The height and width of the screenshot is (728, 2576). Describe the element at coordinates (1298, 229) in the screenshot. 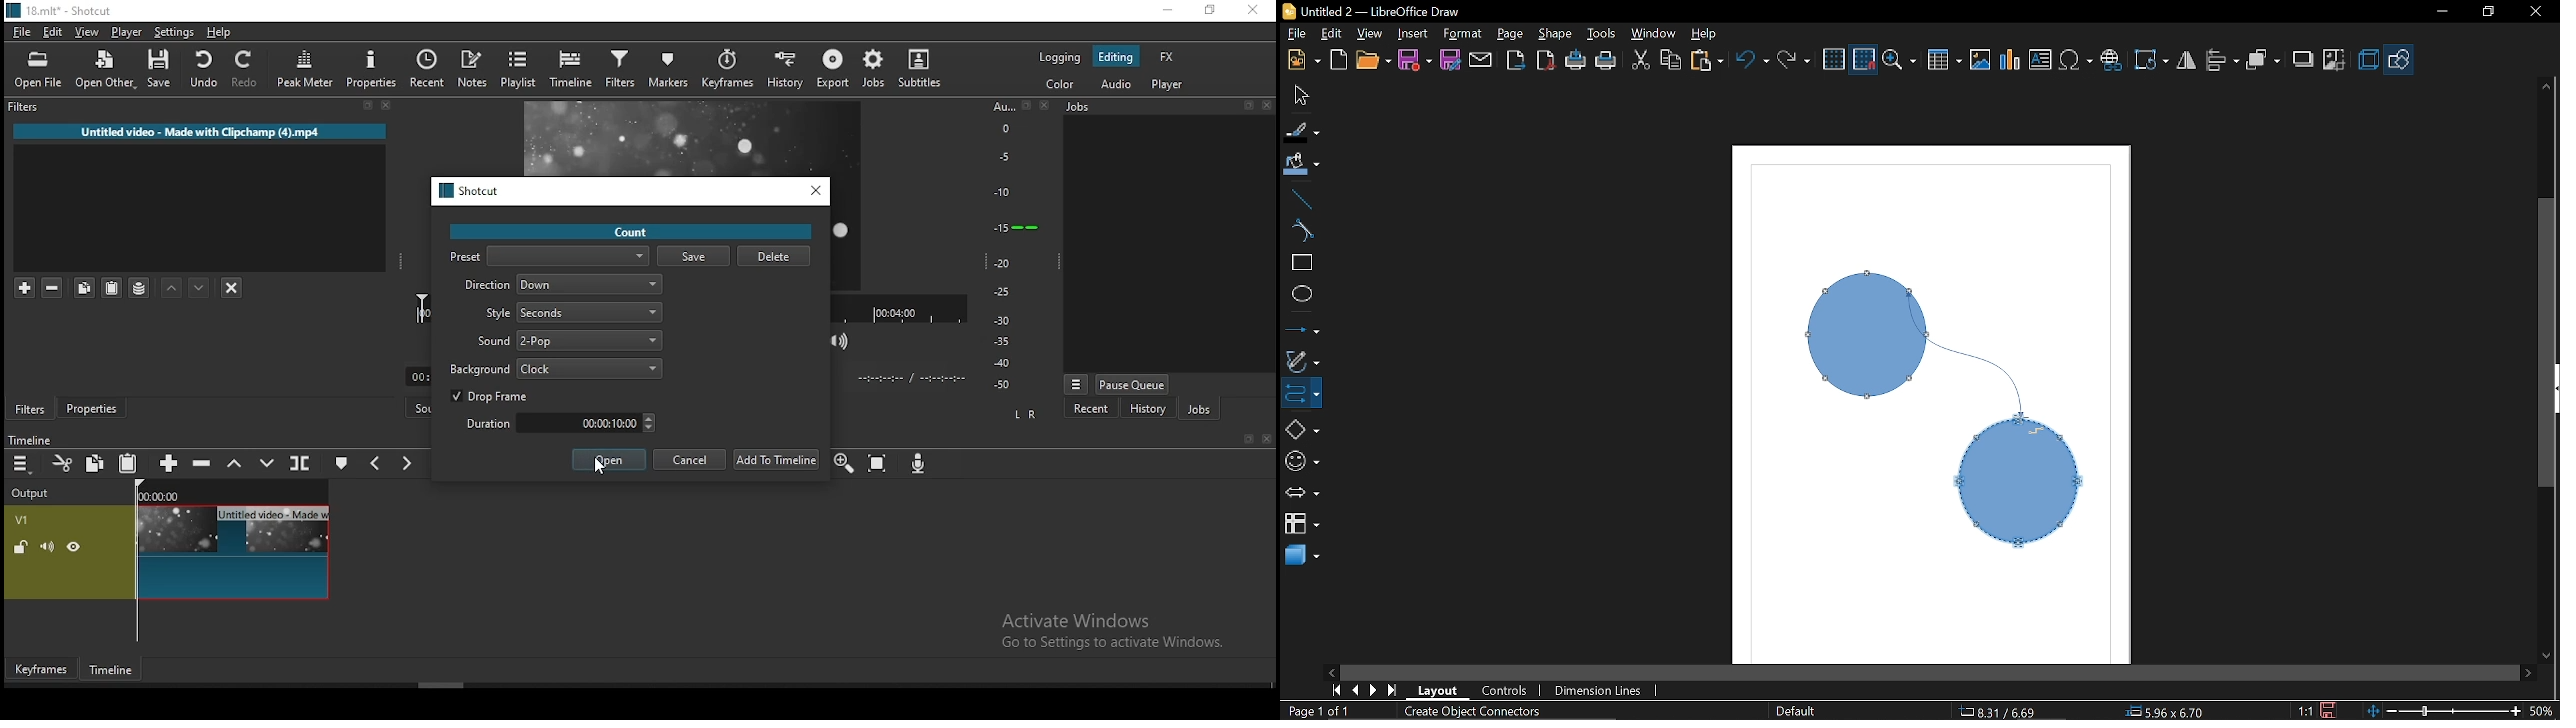

I see `Curve` at that location.